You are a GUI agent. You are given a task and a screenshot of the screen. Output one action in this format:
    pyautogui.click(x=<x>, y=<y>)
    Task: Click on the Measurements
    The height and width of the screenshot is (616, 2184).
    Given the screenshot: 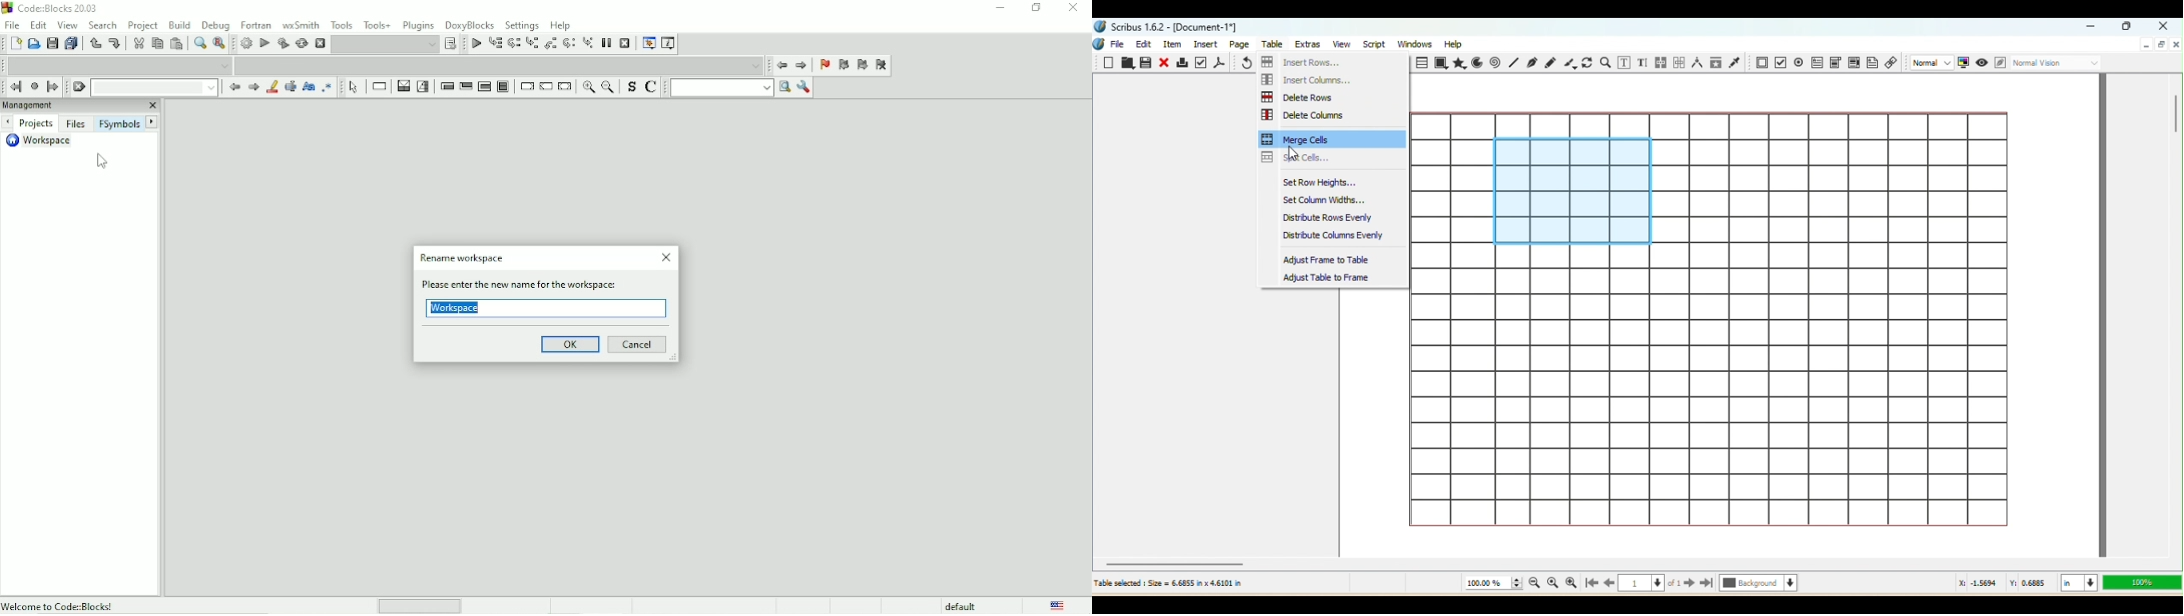 What is the action you would take?
    pyautogui.click(x=1696, y=63)
    